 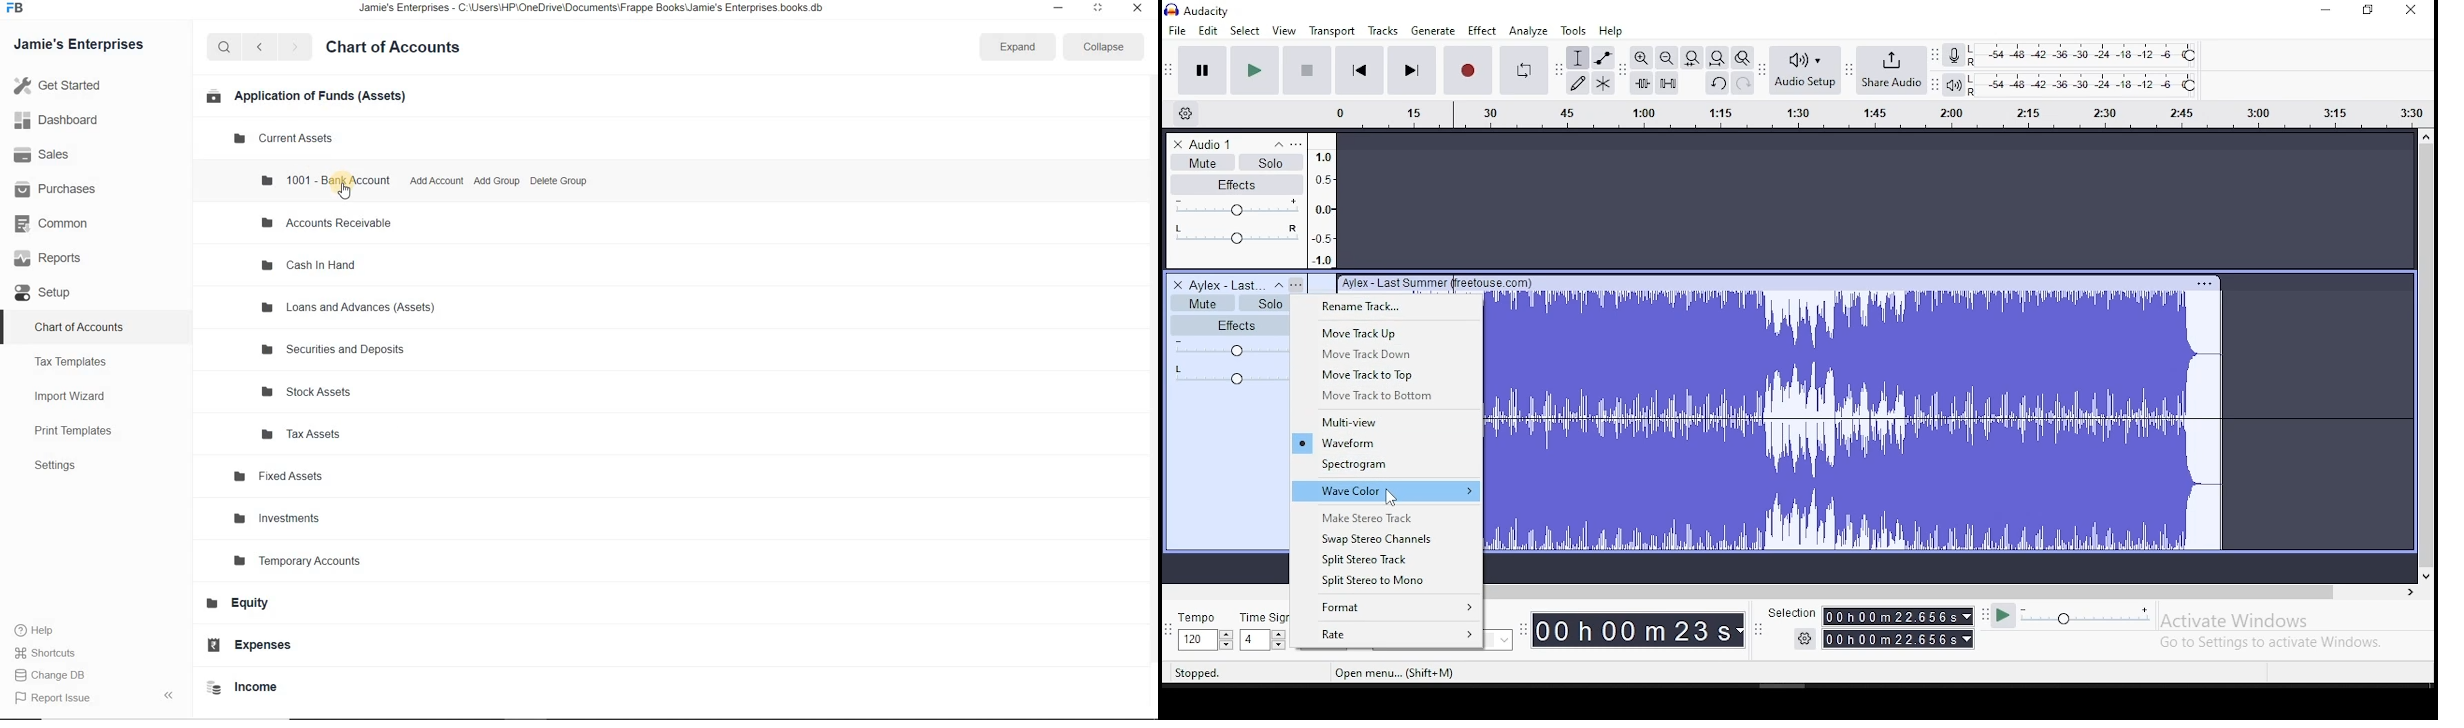 What do you see at coordinates (305, 95) in the screenshot?
I see `Application of Funds (Assets)` at bounding box center [305, 95].